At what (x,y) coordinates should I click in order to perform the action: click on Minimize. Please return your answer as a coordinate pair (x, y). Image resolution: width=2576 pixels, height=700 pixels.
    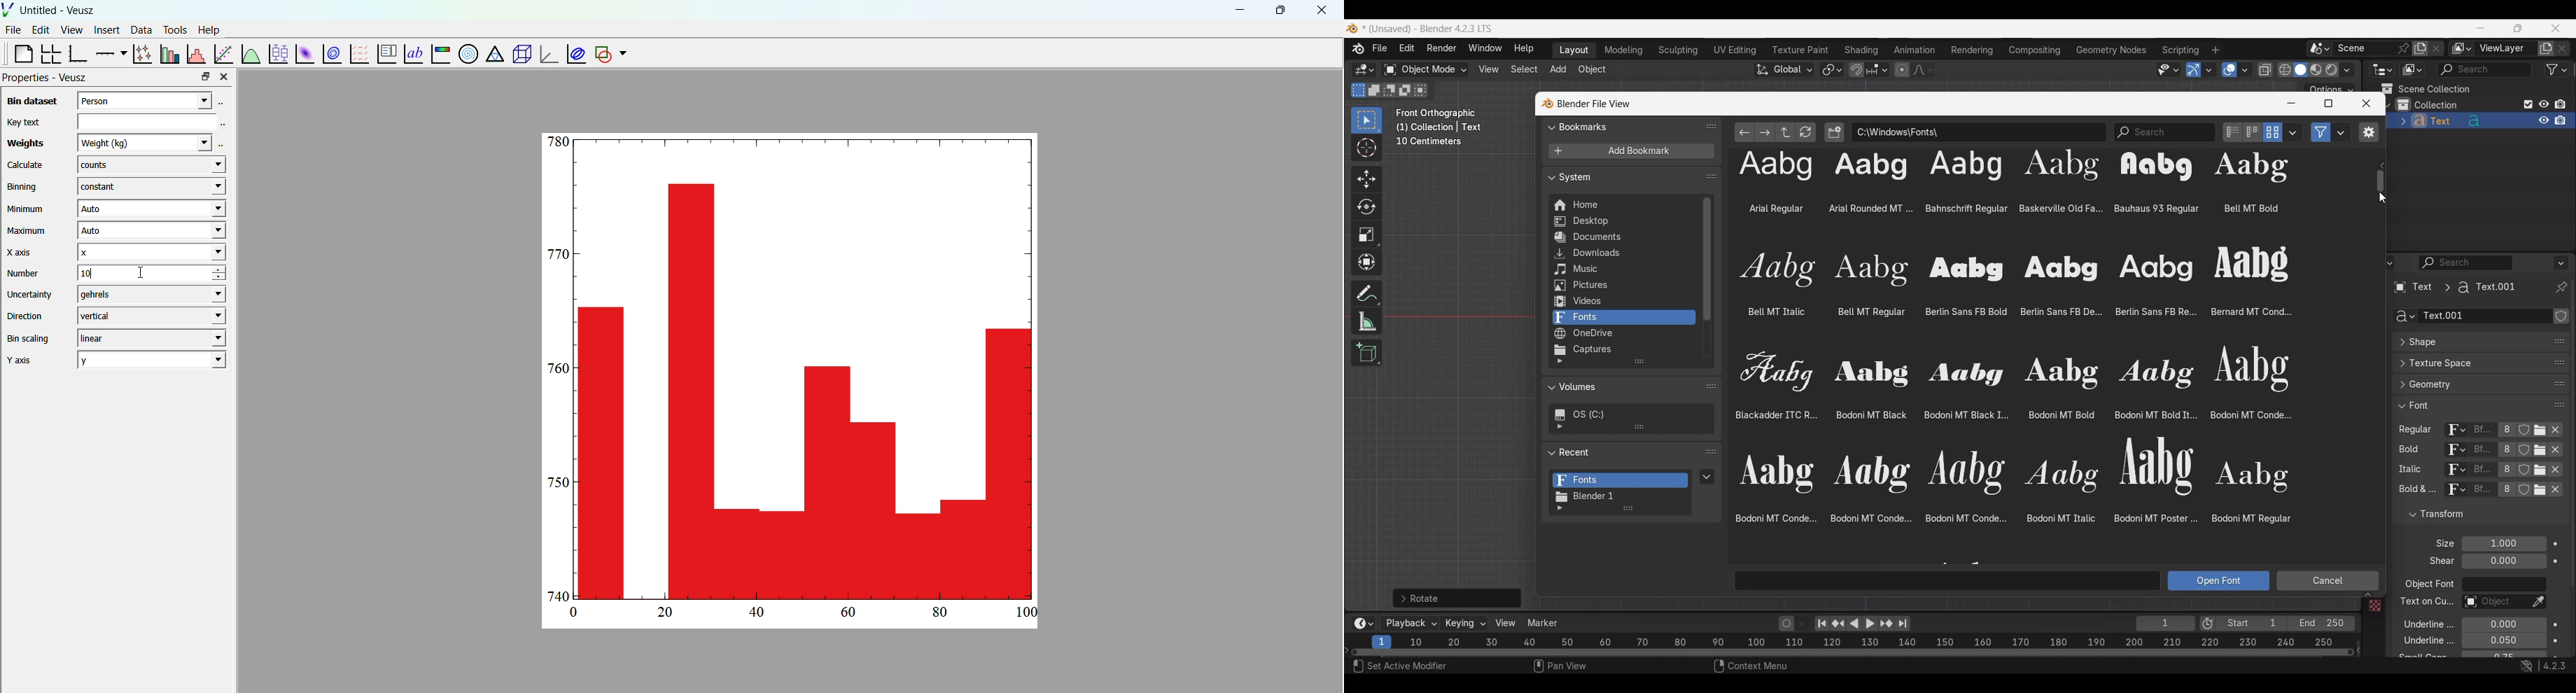
    Looking at the image, I should click on (2481, 28).